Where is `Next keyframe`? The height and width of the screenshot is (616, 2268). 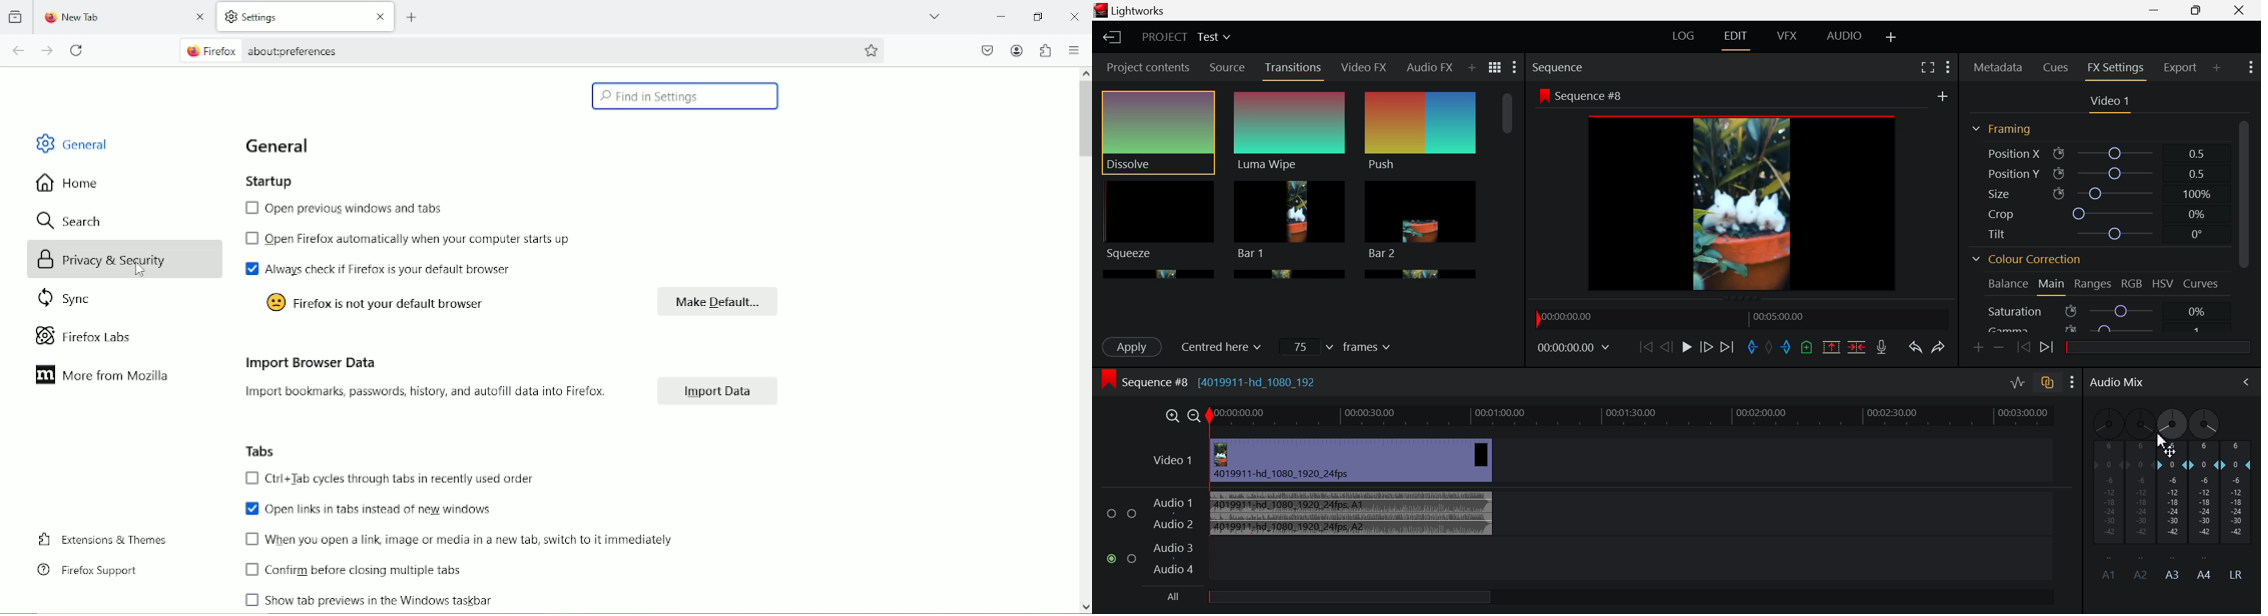 Next keyframe is located at coordinates (2047, 348).